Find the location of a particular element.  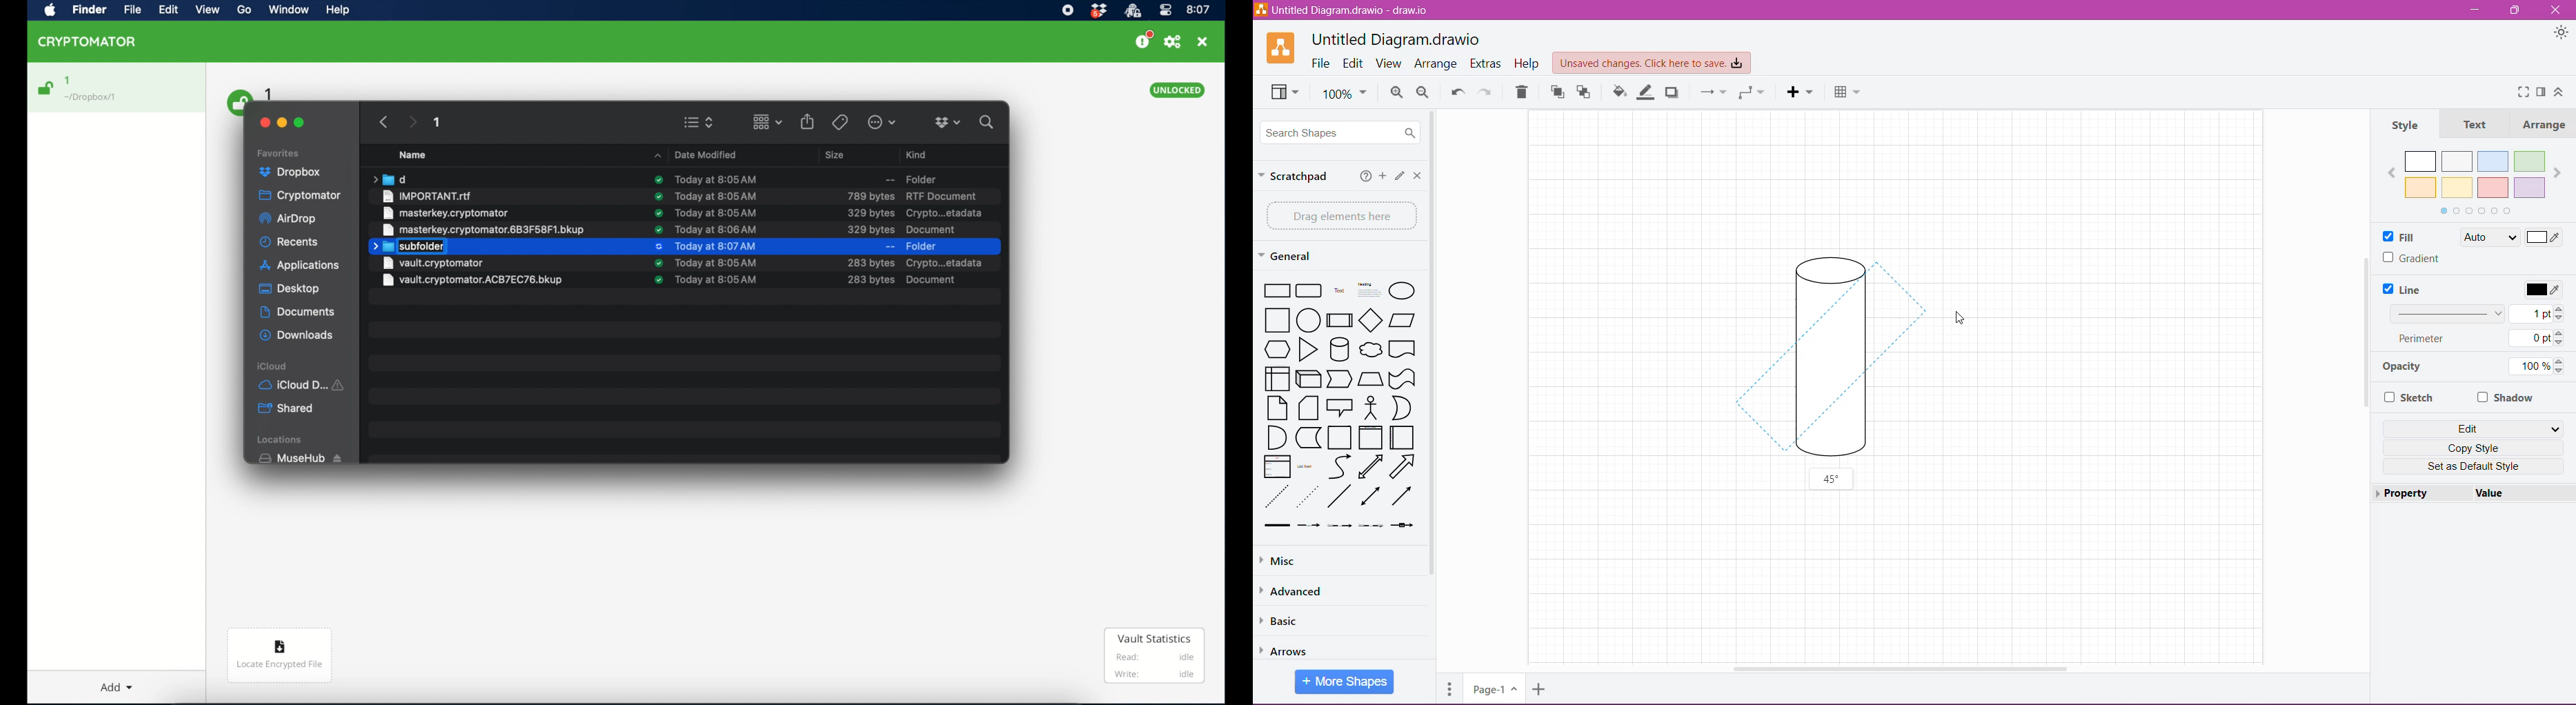

Table is located at coordinates (1848, 93).